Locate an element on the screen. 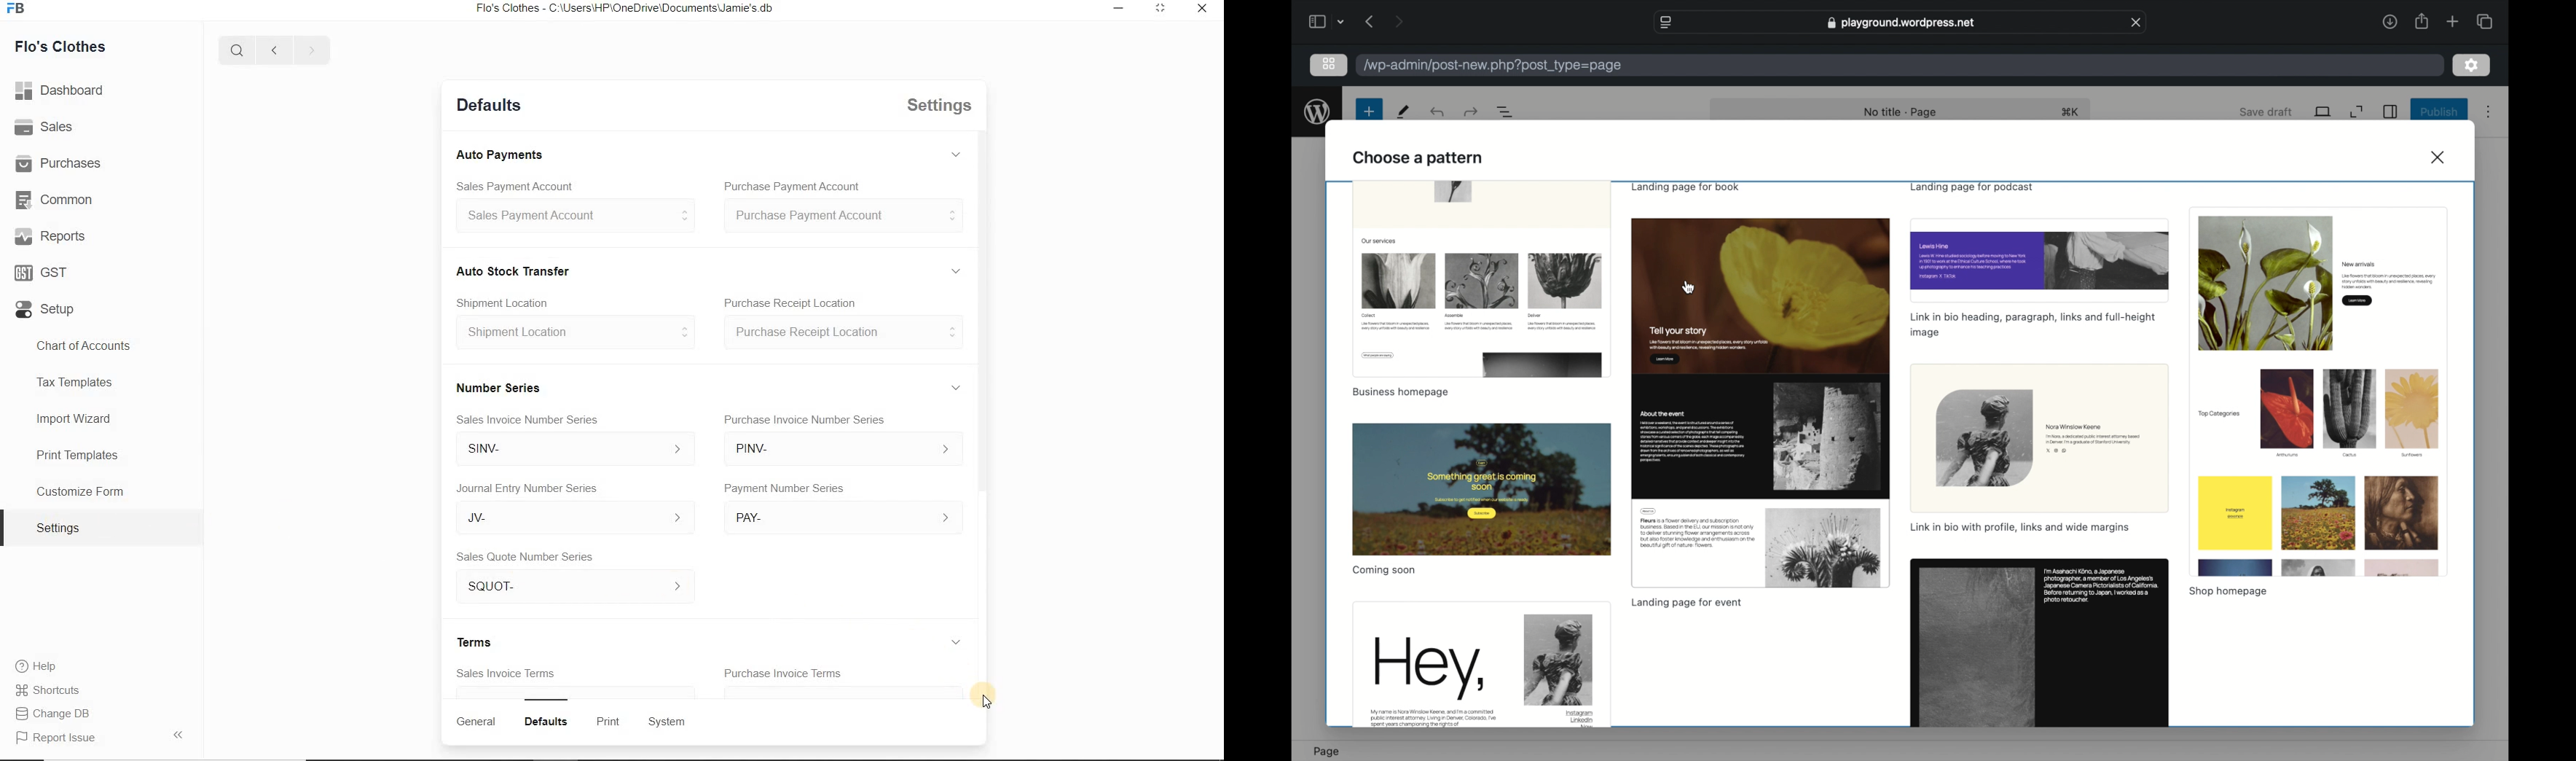 The width and height of the screenshot is (2576, 784). SQUOT- is located at coordinates (576, 587).